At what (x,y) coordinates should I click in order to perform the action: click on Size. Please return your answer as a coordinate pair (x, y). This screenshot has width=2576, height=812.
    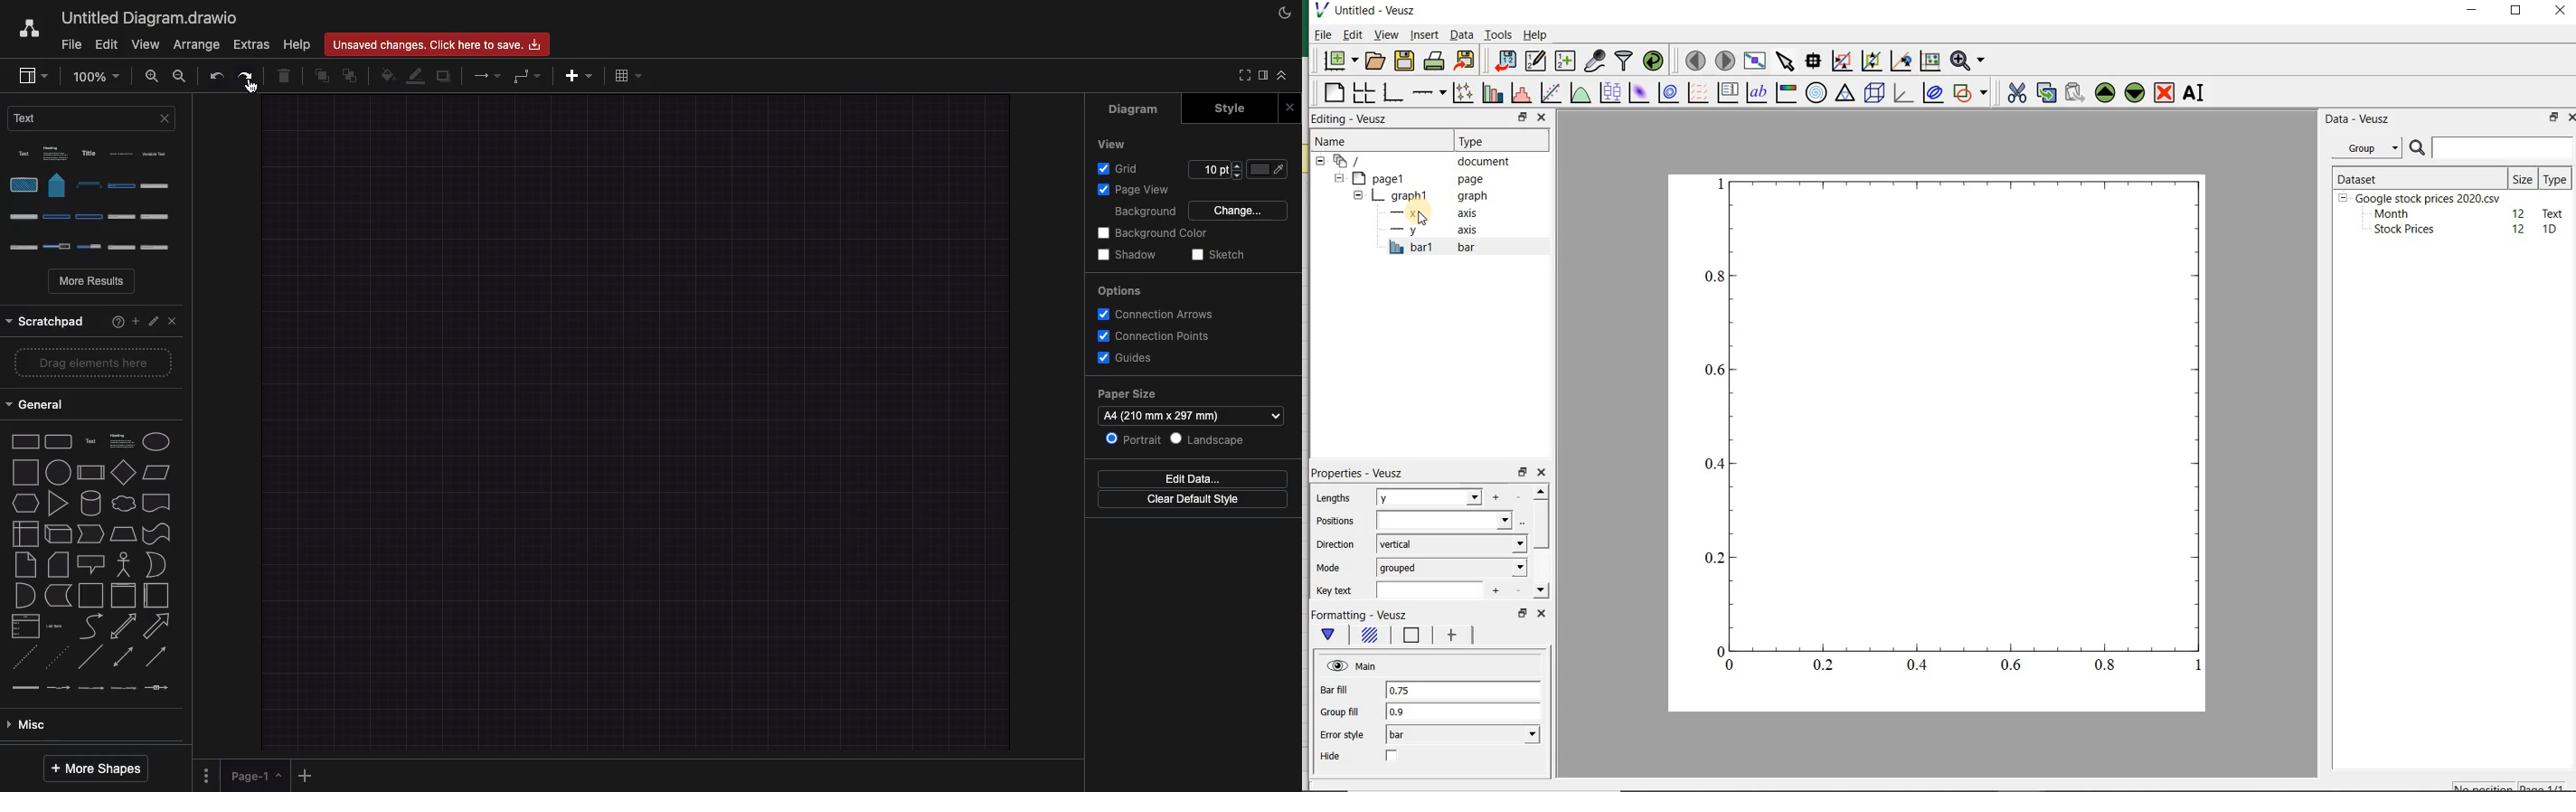
    Looking at the image, I should click on (1215, 170).